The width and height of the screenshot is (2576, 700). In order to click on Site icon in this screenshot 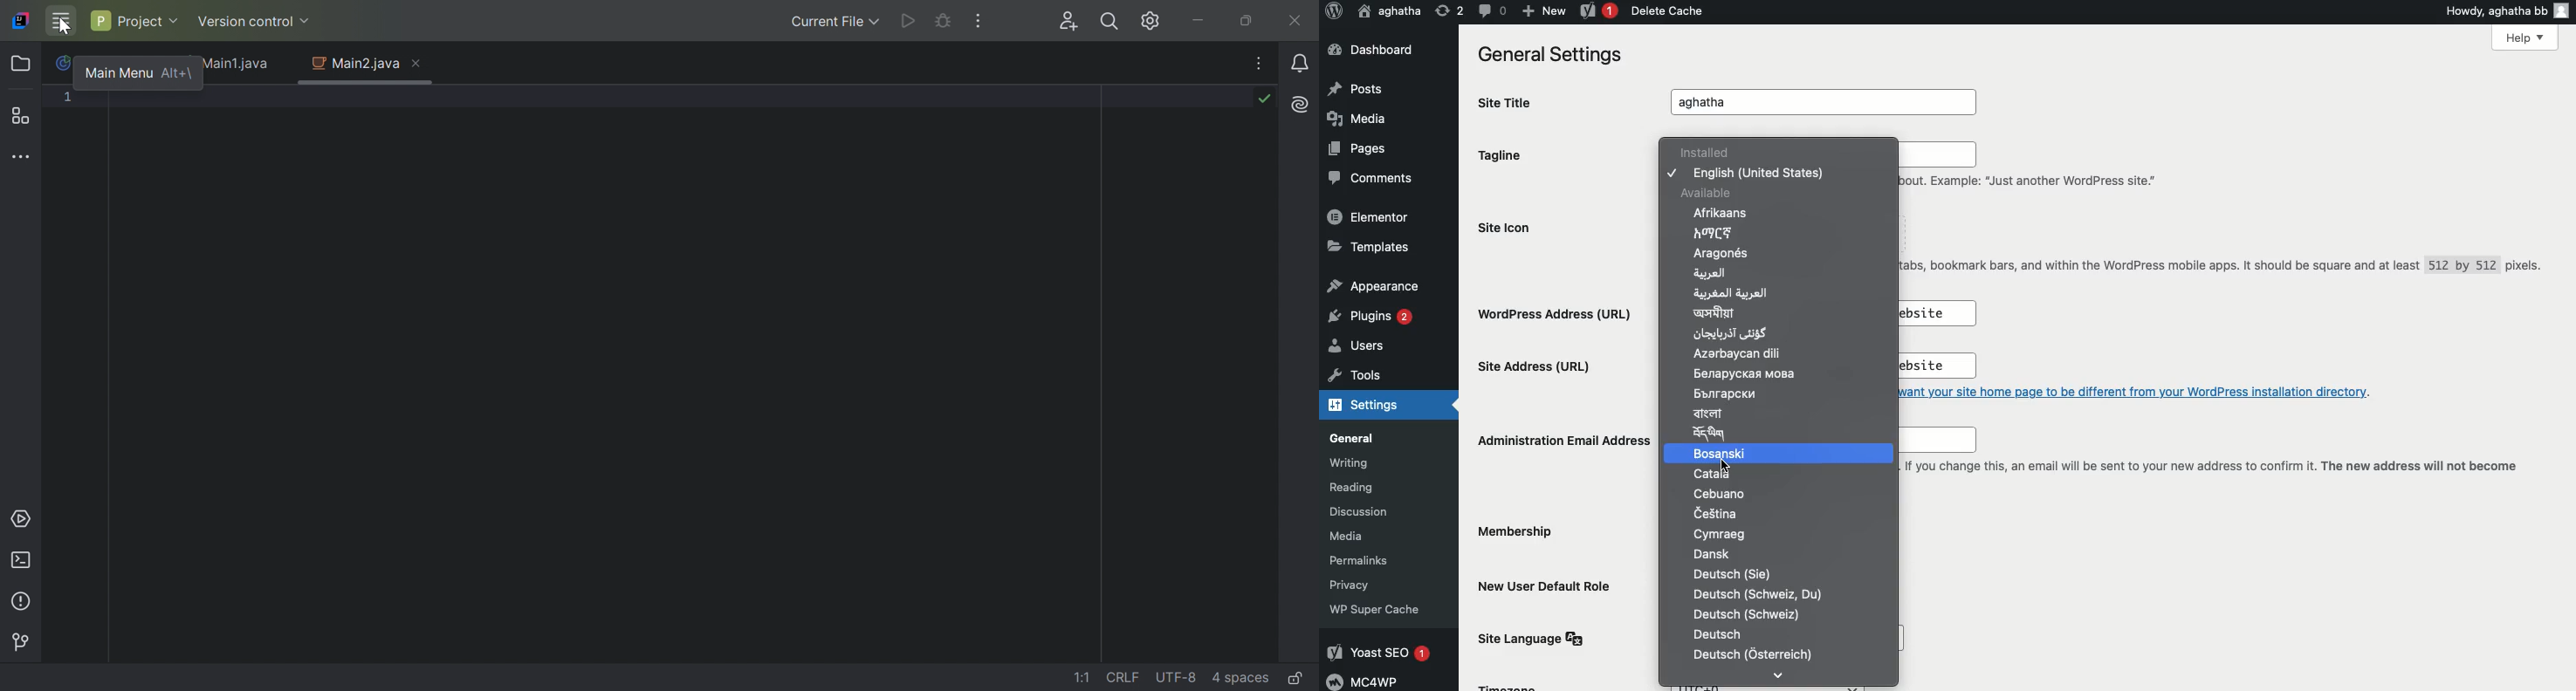, I will do `click(1510, 228)`.